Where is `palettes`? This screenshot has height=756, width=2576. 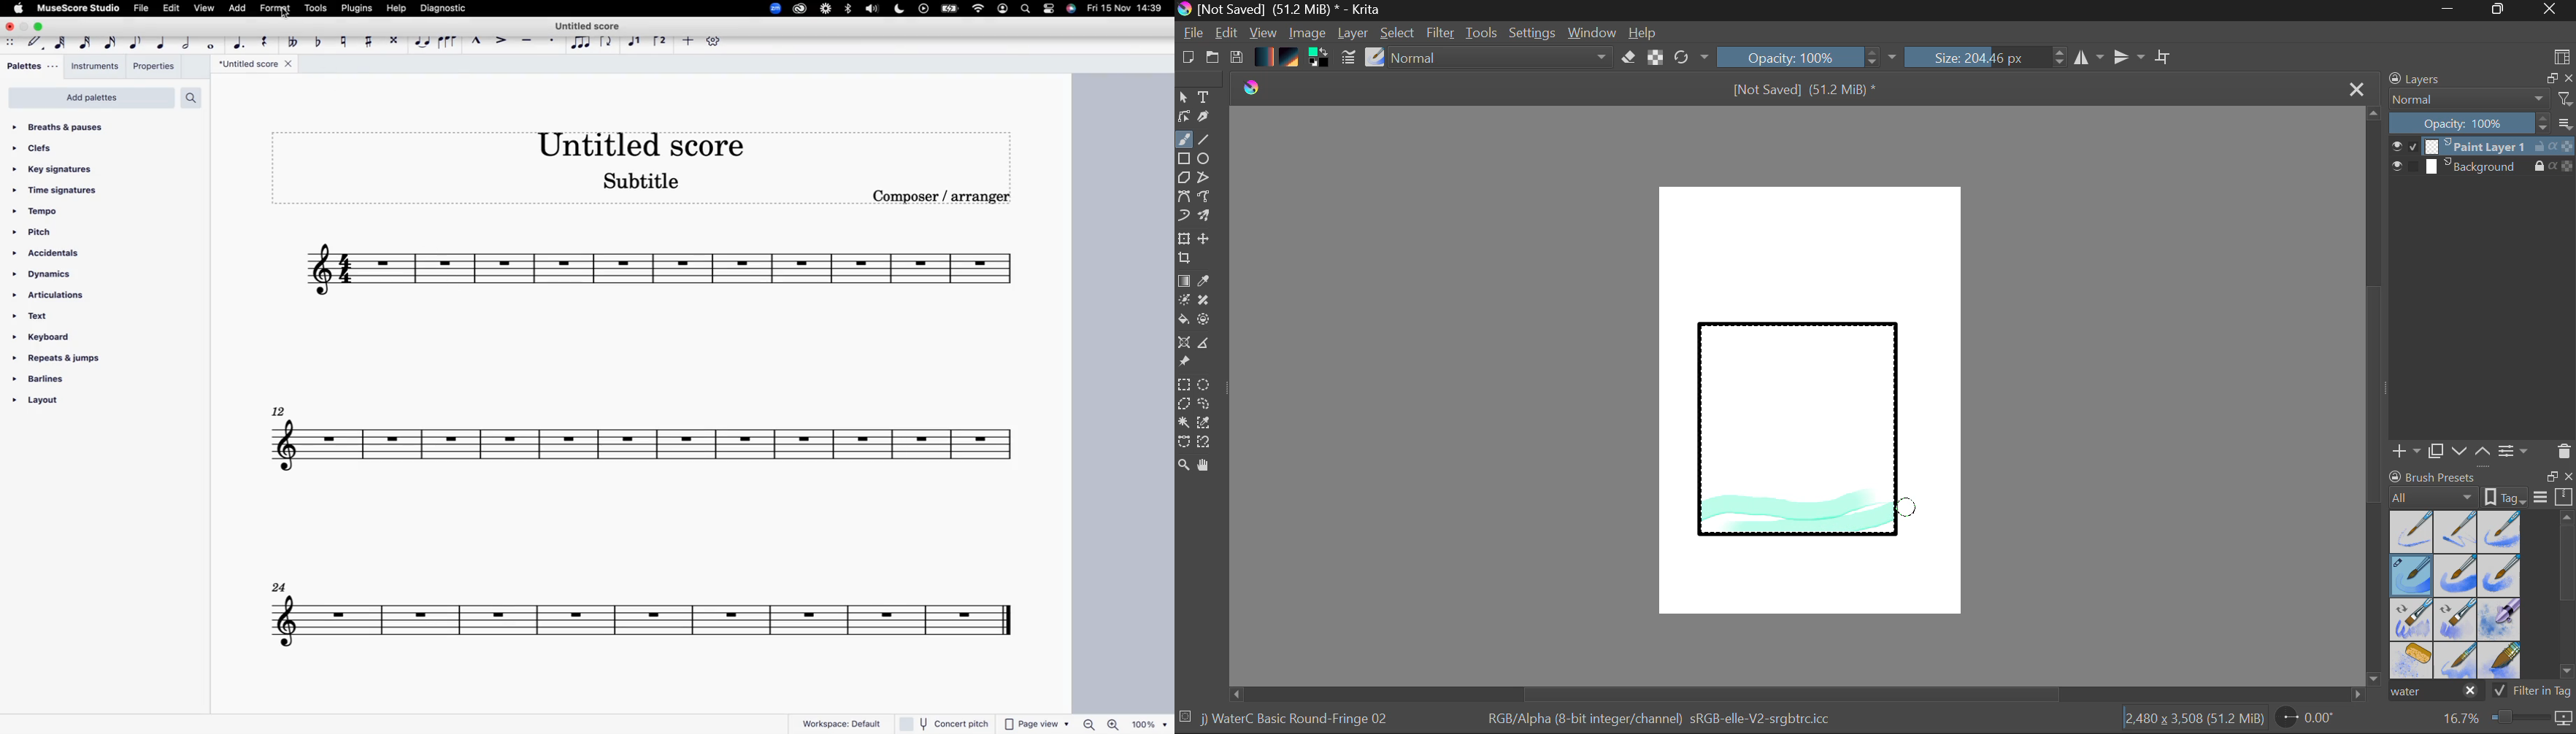
palettes is located at coordinates (33, 66).